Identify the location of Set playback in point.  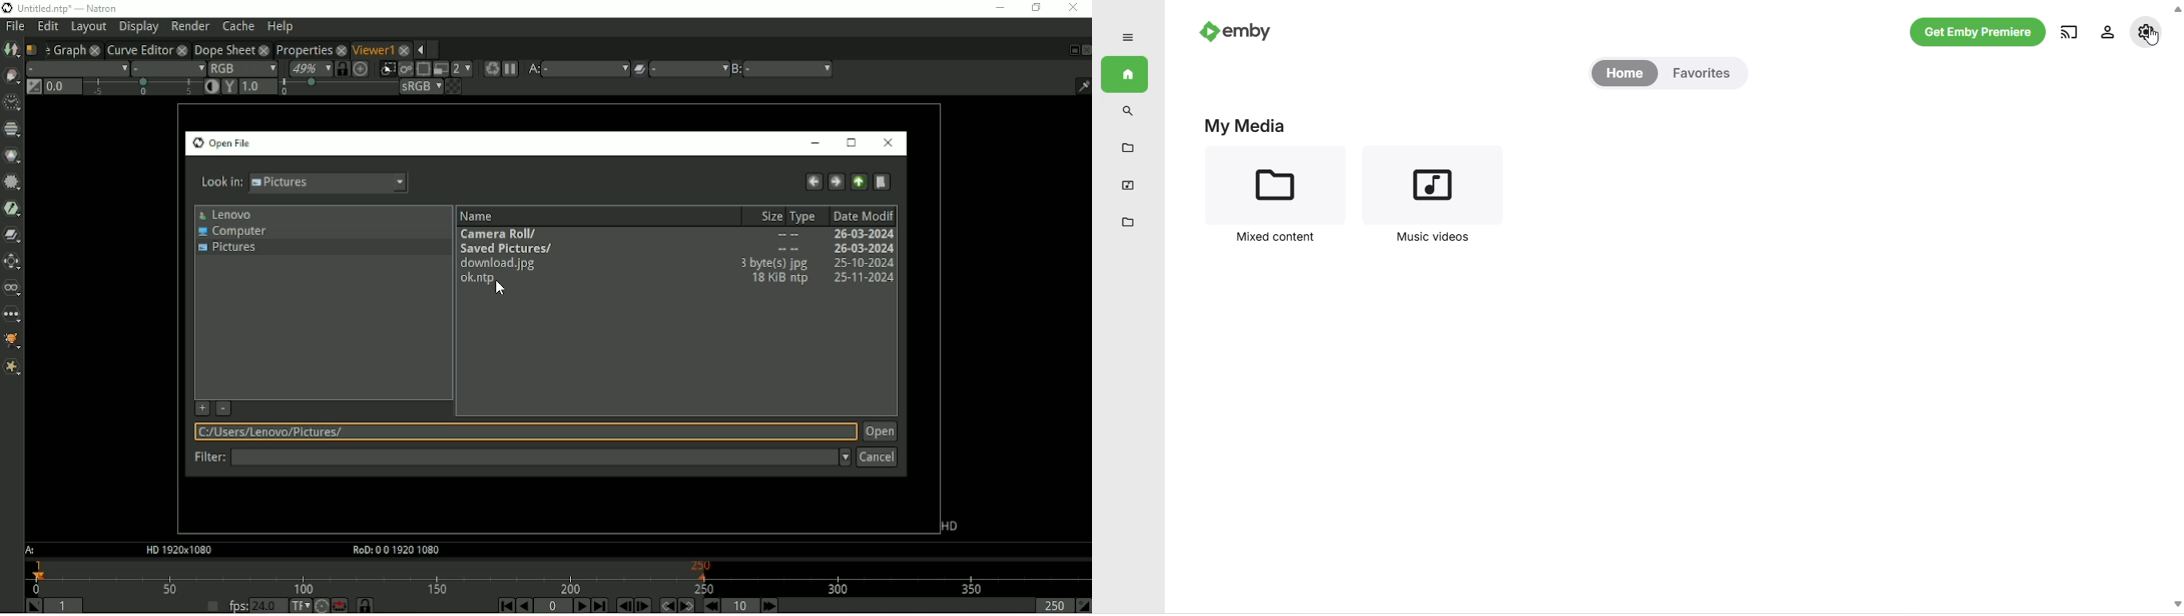
(33, 605).